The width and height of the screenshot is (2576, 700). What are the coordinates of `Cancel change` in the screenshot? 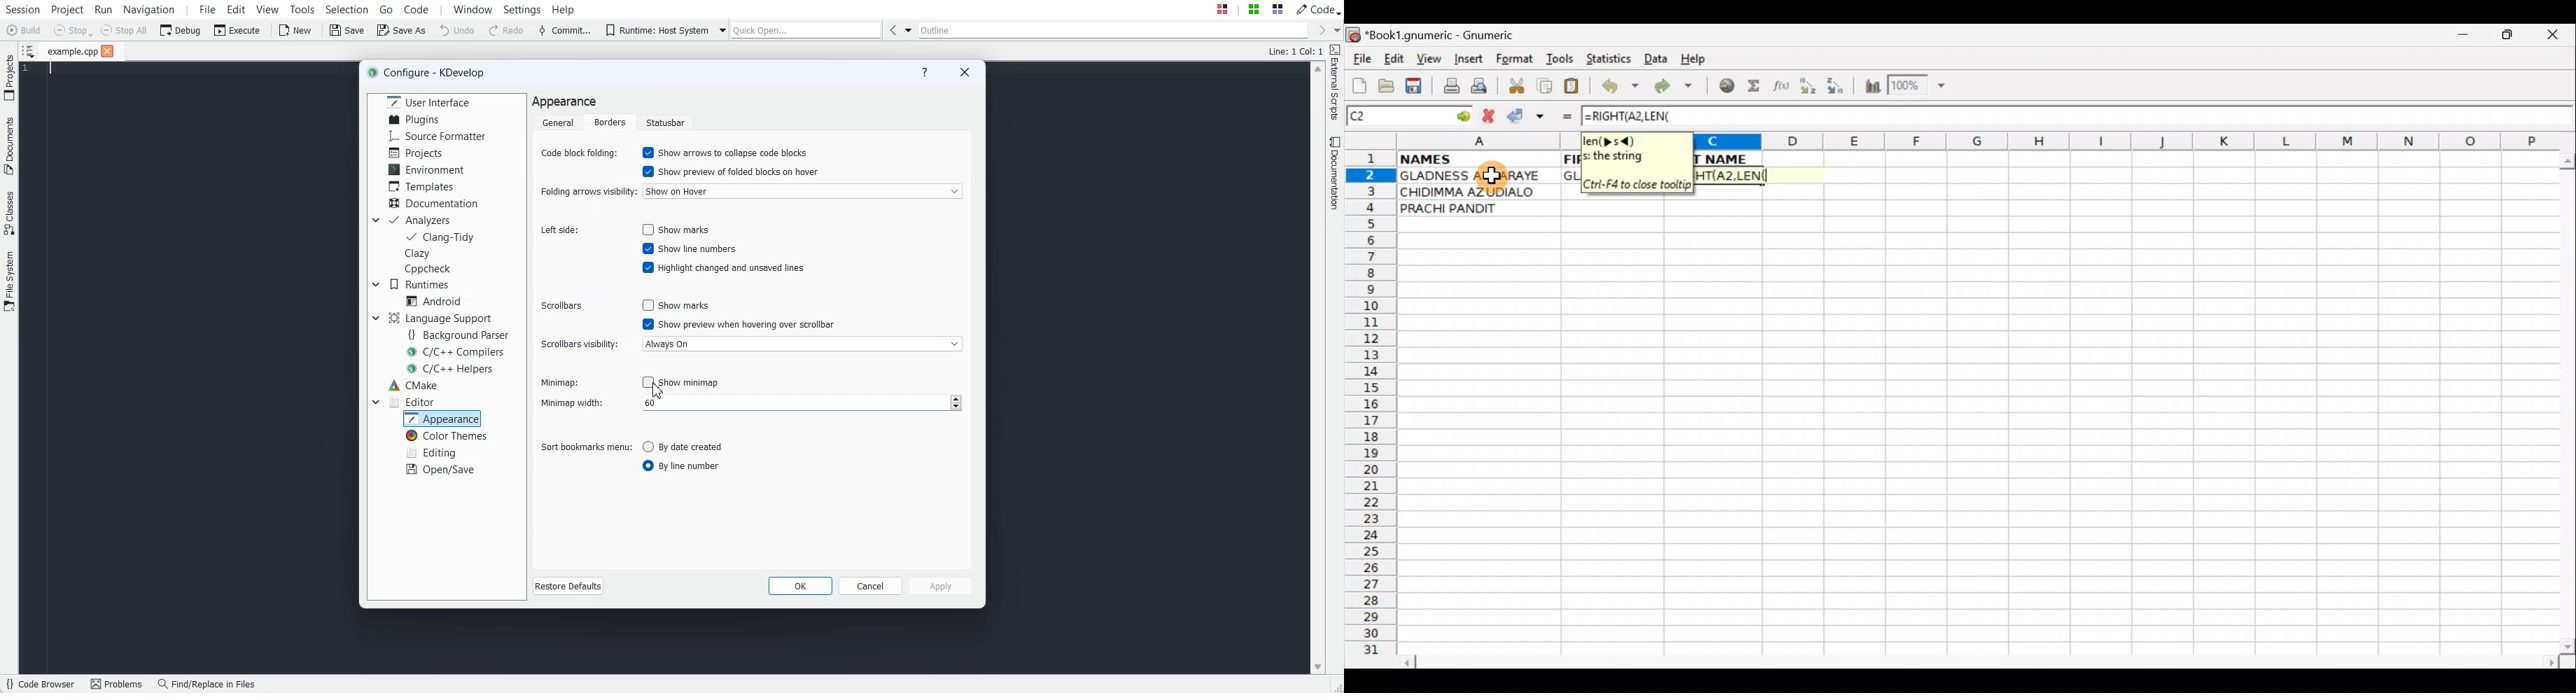 It's located at (1492, 114).